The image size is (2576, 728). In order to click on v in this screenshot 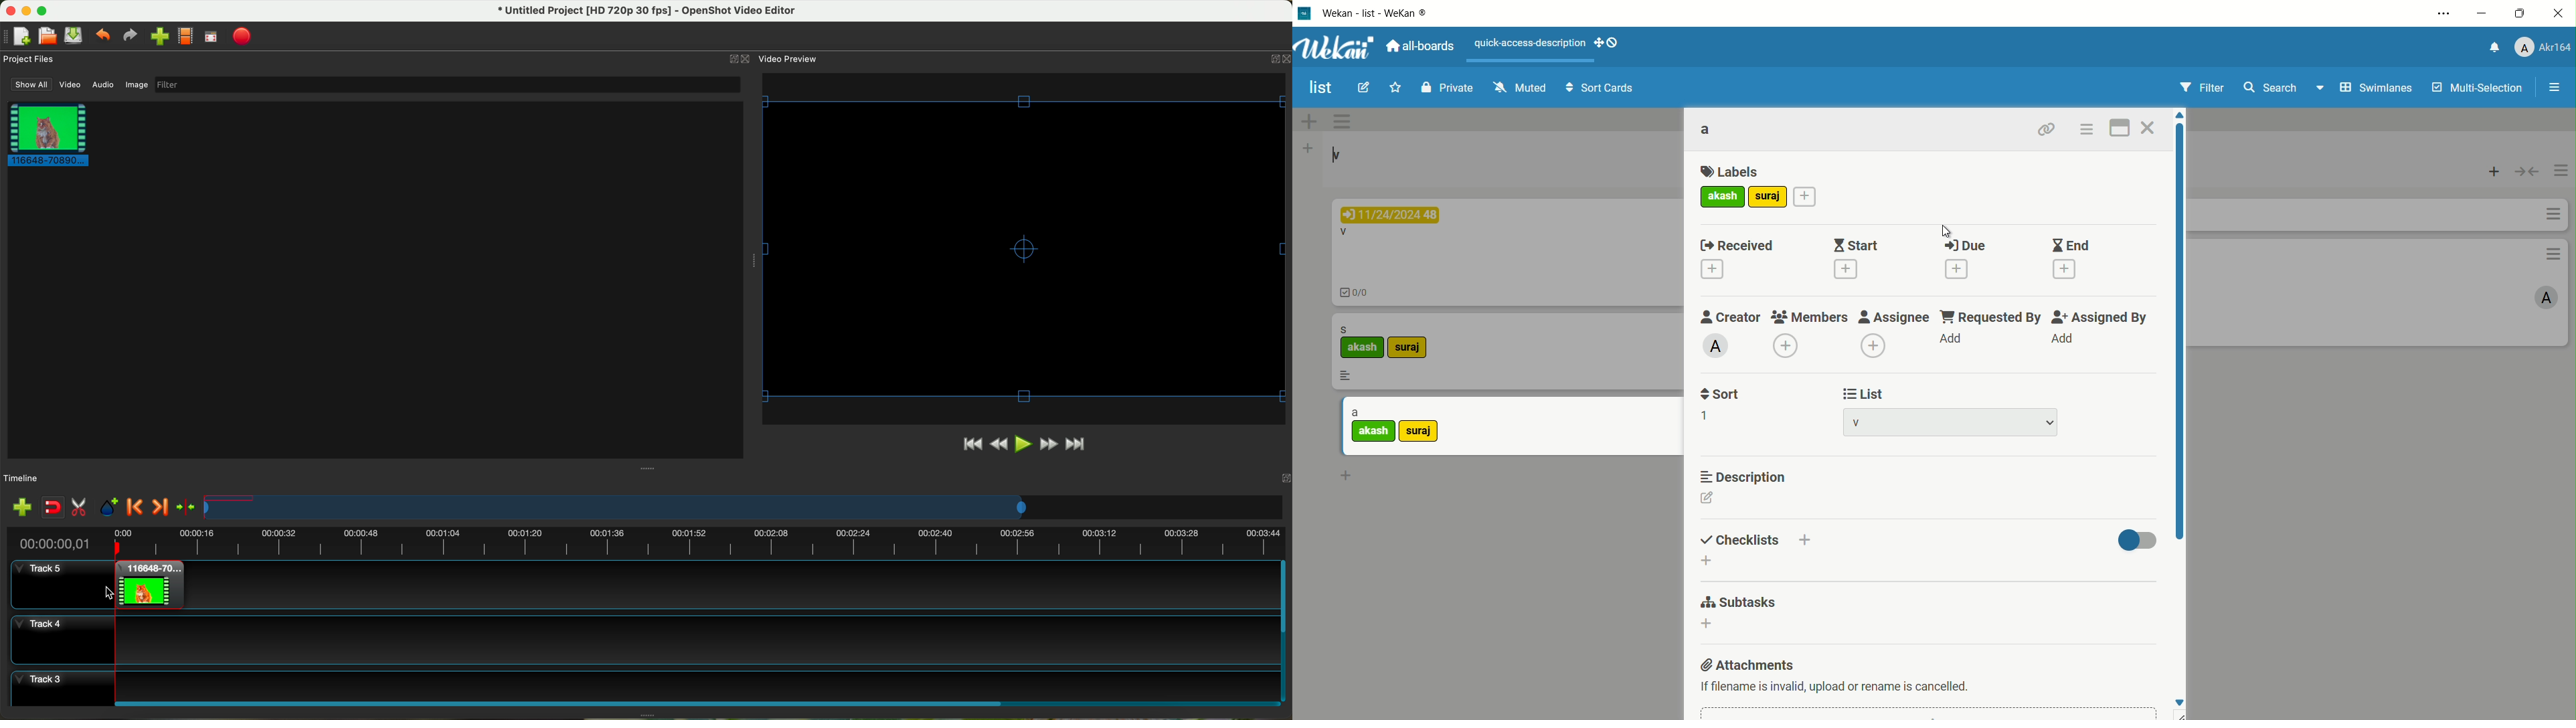, I will do `click(1342, 159)`.